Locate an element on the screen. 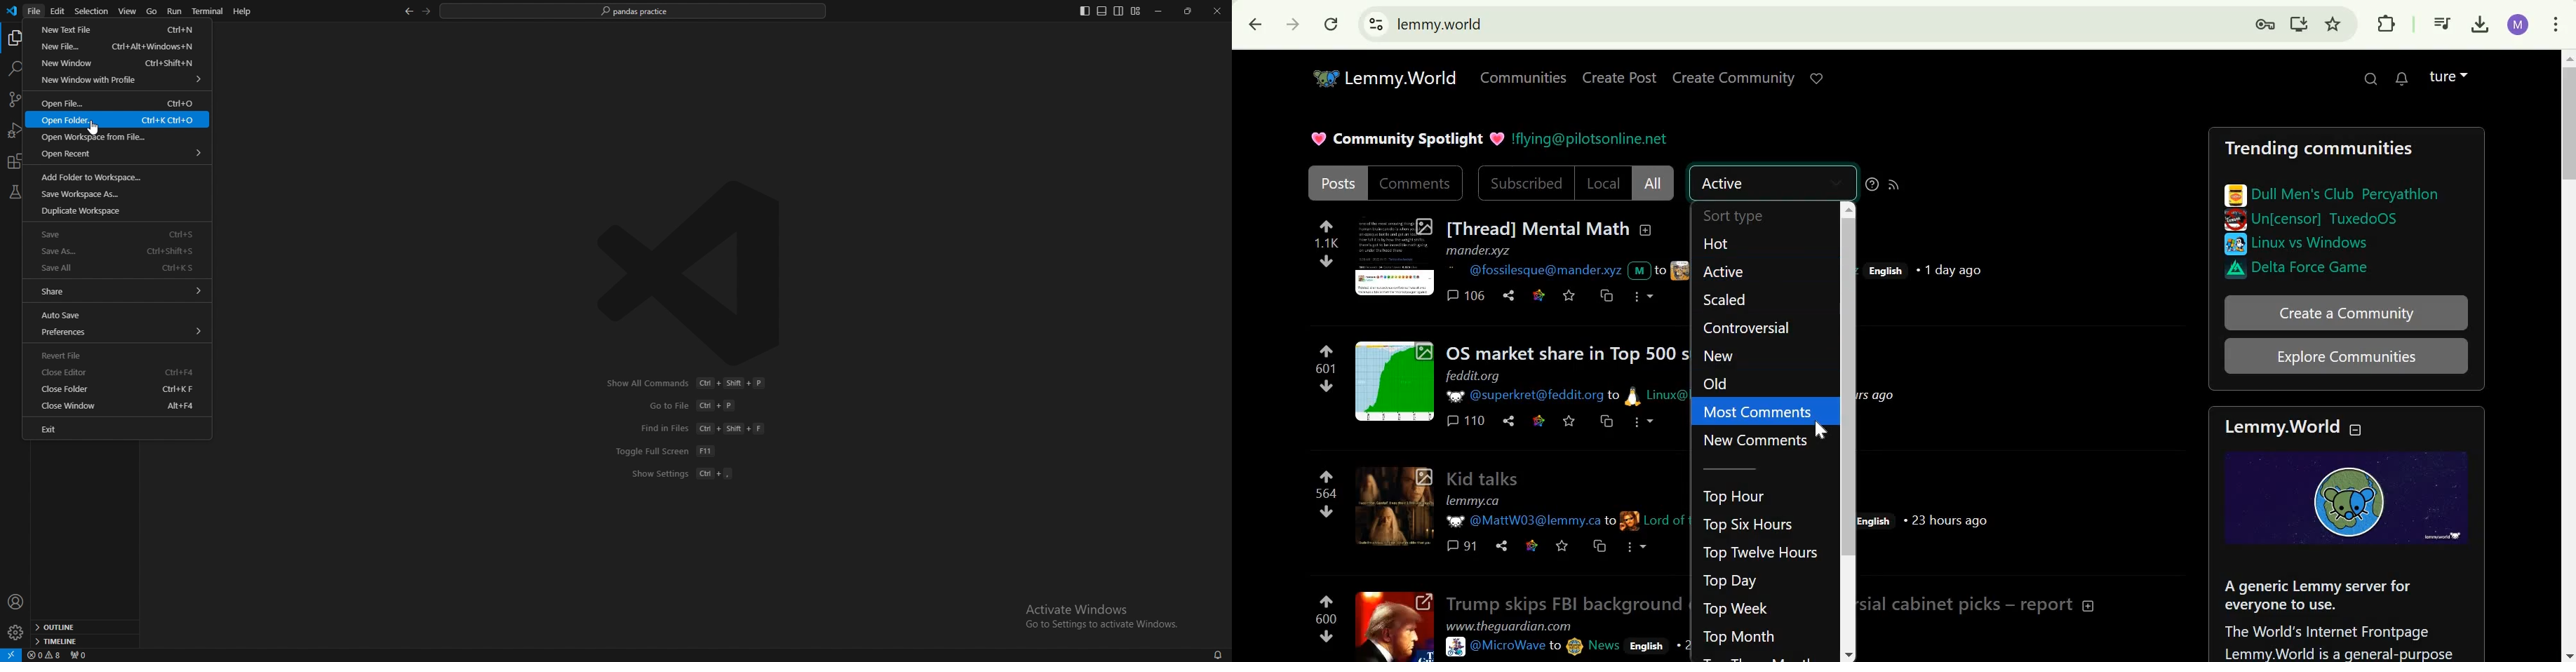 Image resolution: width=2576 pixels, height=672 pixels. picture is located at coordinates (1633, 395).